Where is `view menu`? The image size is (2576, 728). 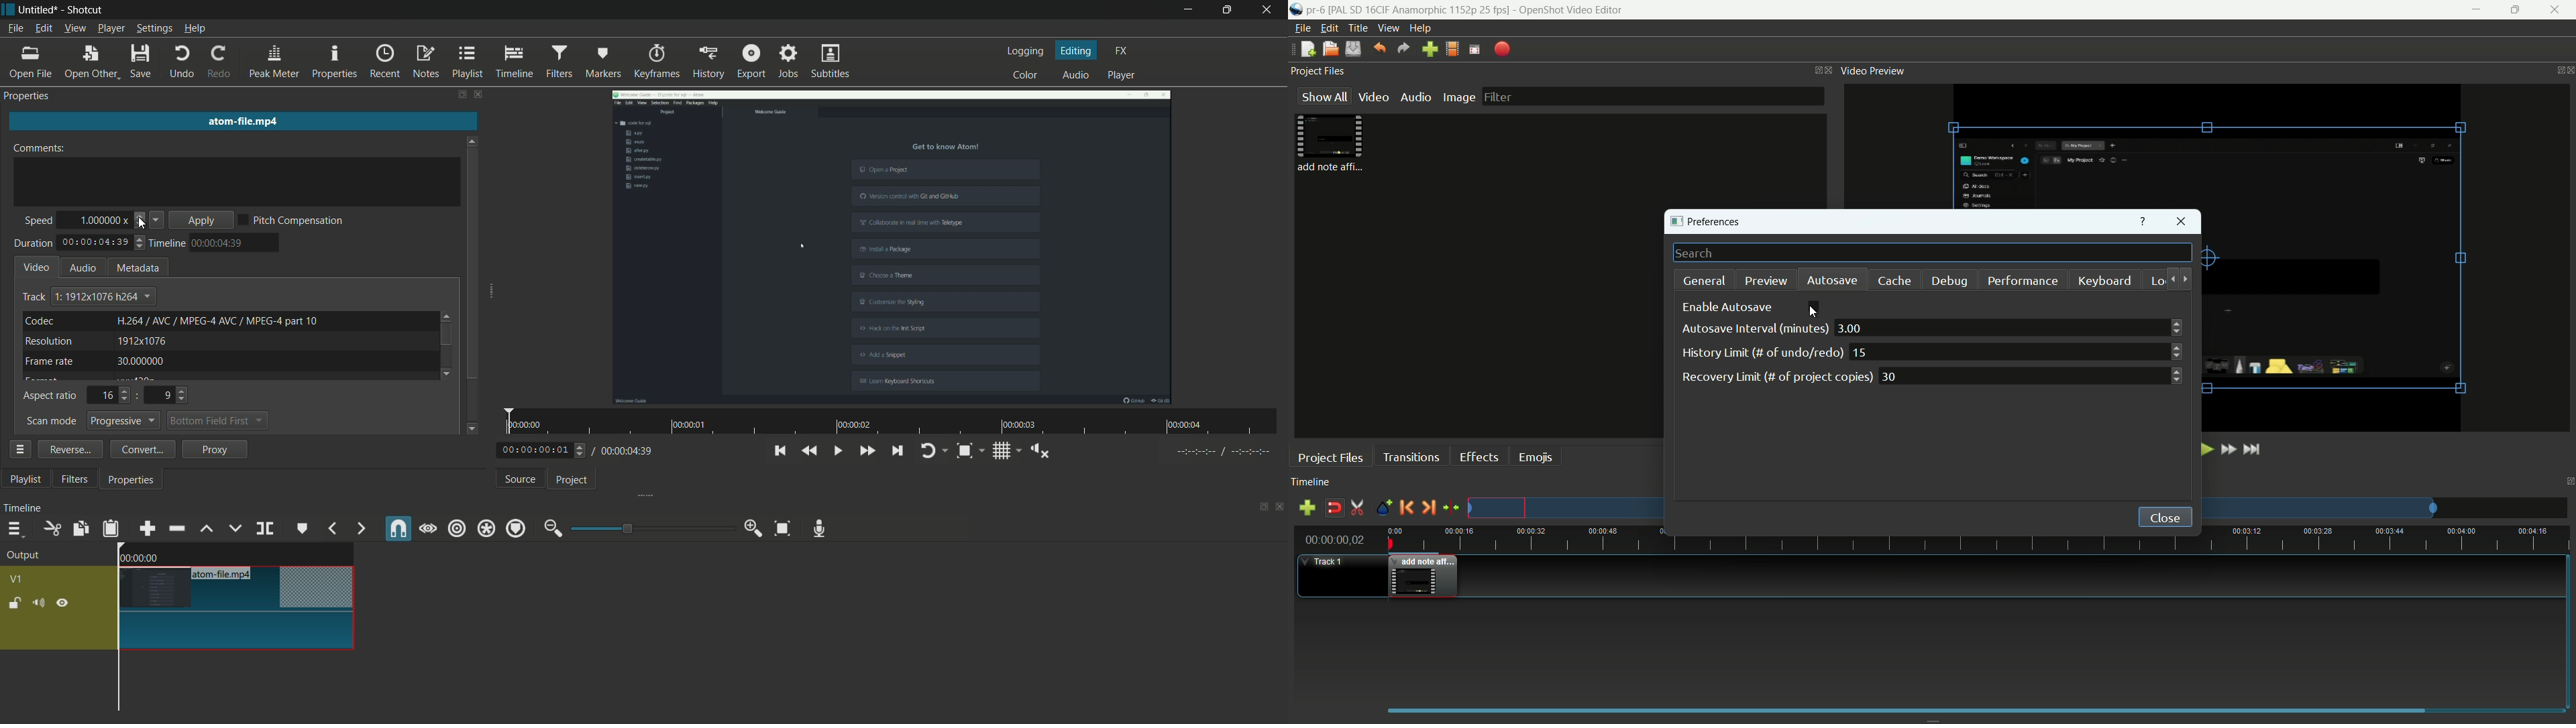
view menu is located at coordinates (1387, 28).